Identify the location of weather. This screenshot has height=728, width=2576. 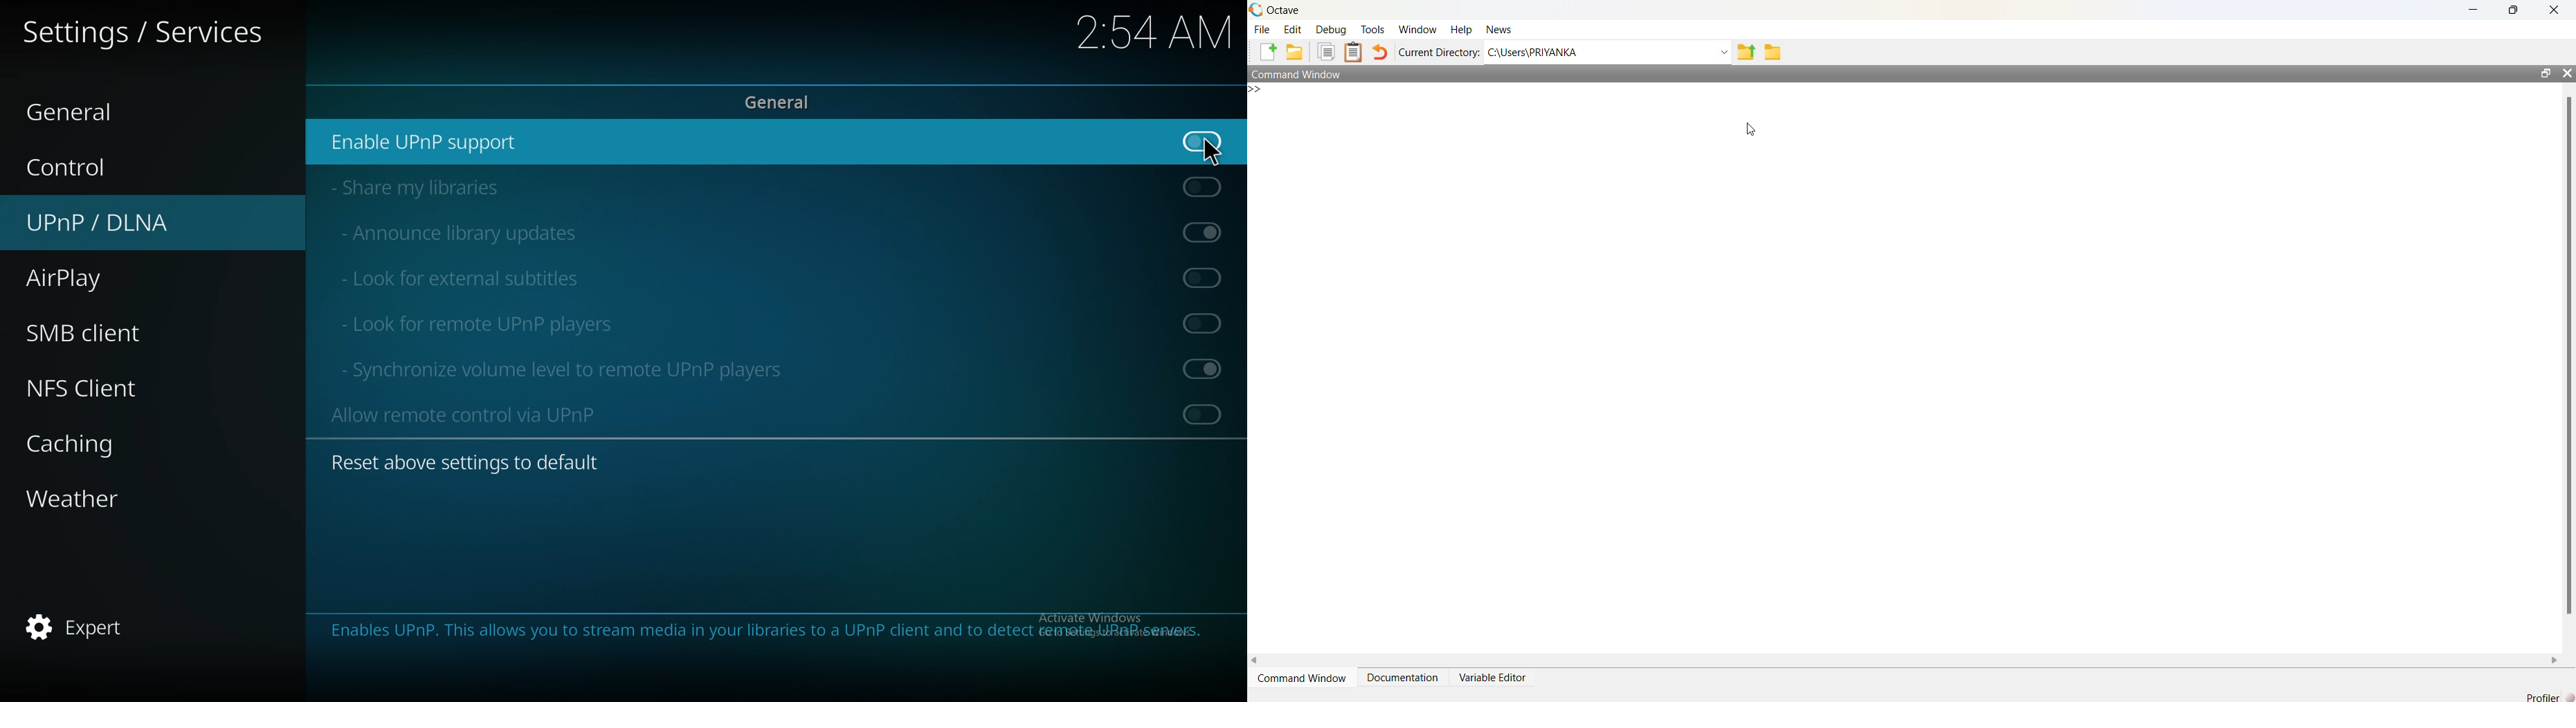
(94, 497).